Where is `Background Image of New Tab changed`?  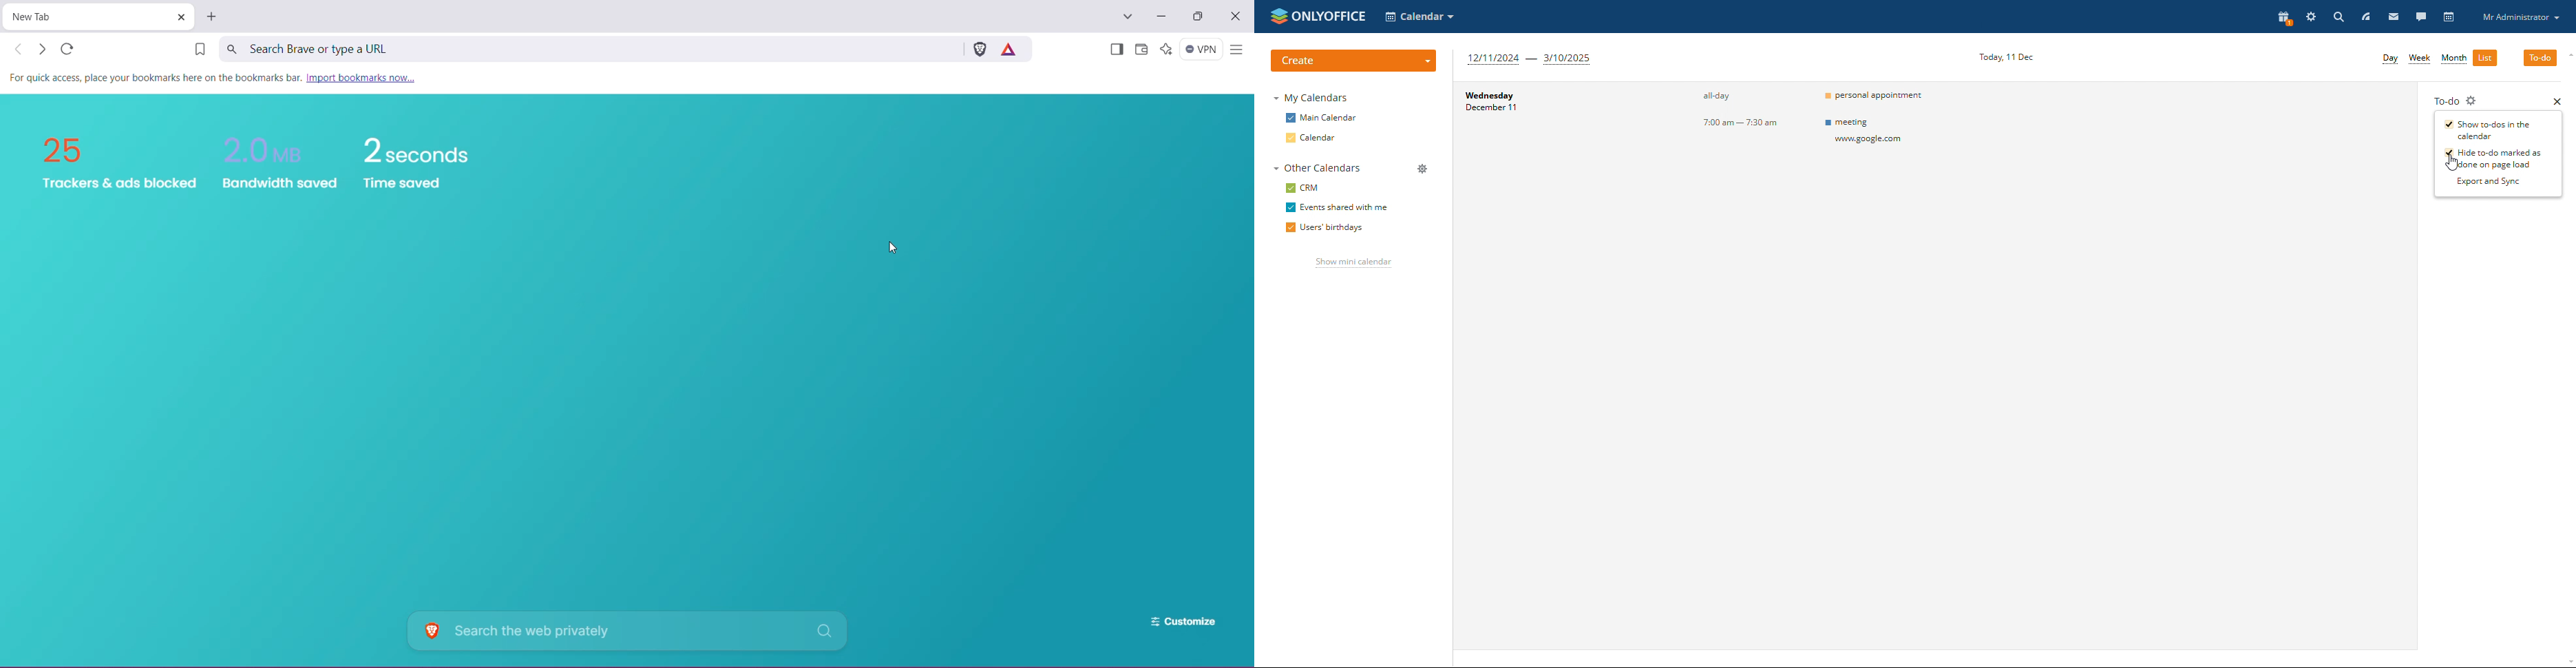 Background Image of New Tab changed is located at coordinates (628, 381).